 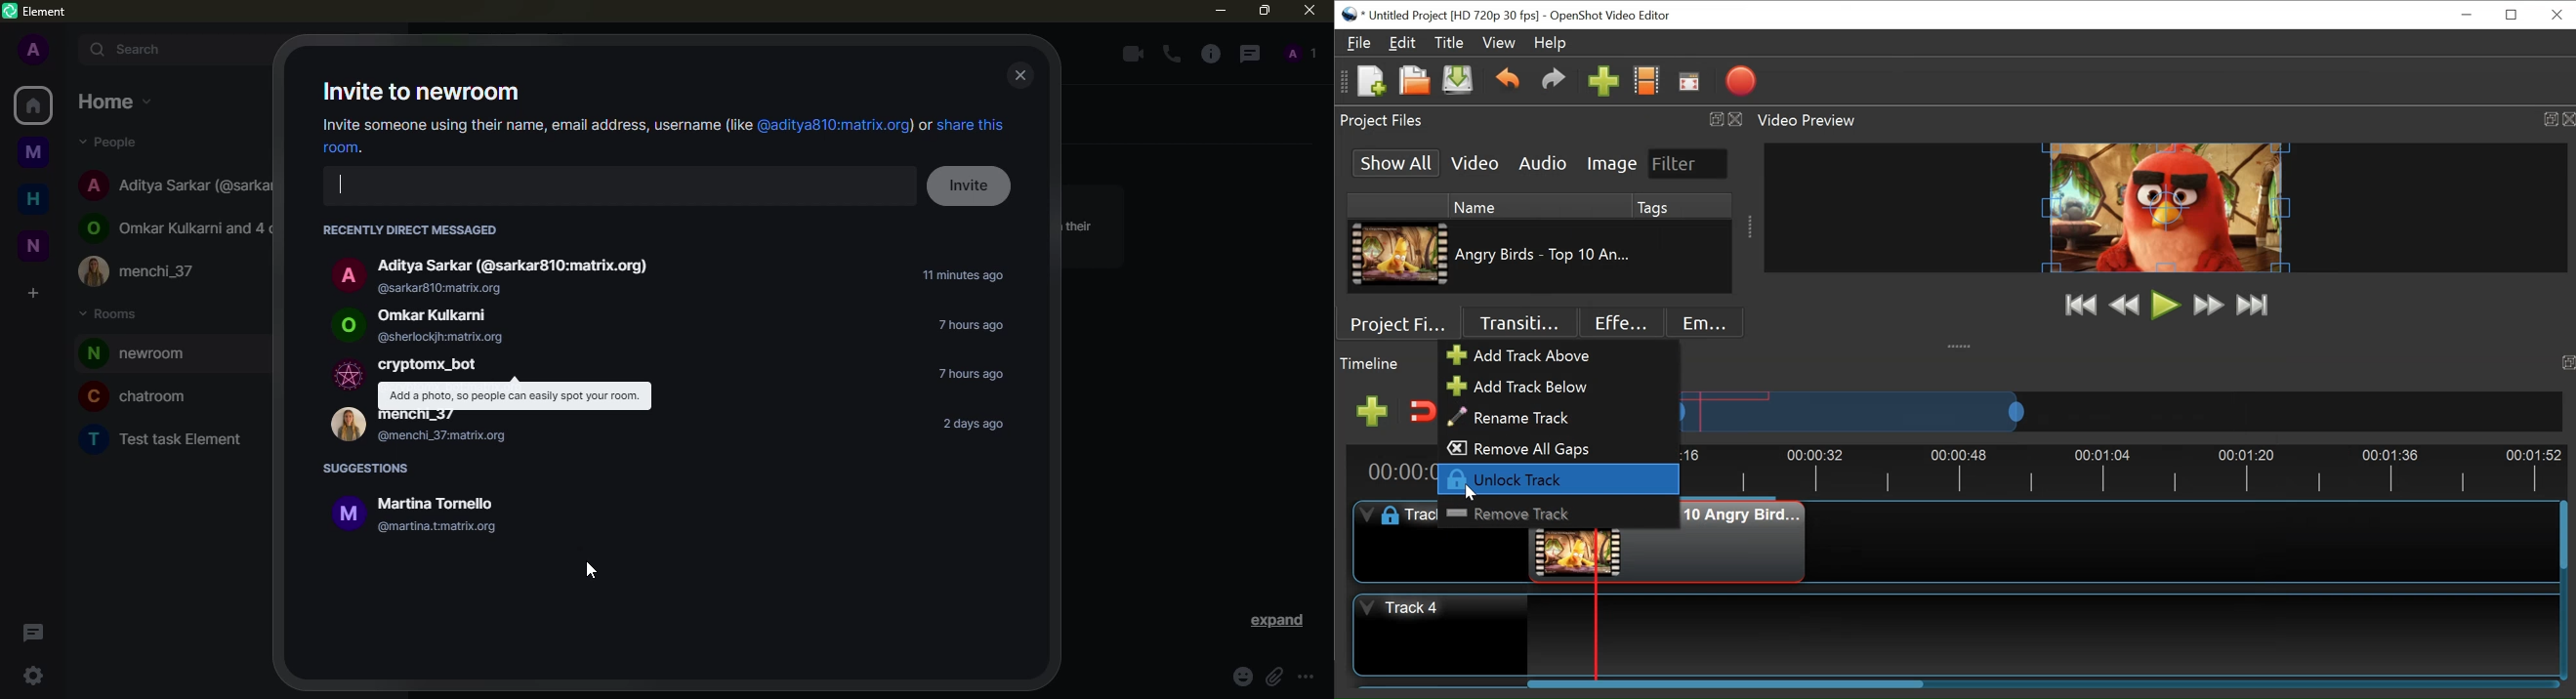 I want to click on time, so click(x=973, y=373).